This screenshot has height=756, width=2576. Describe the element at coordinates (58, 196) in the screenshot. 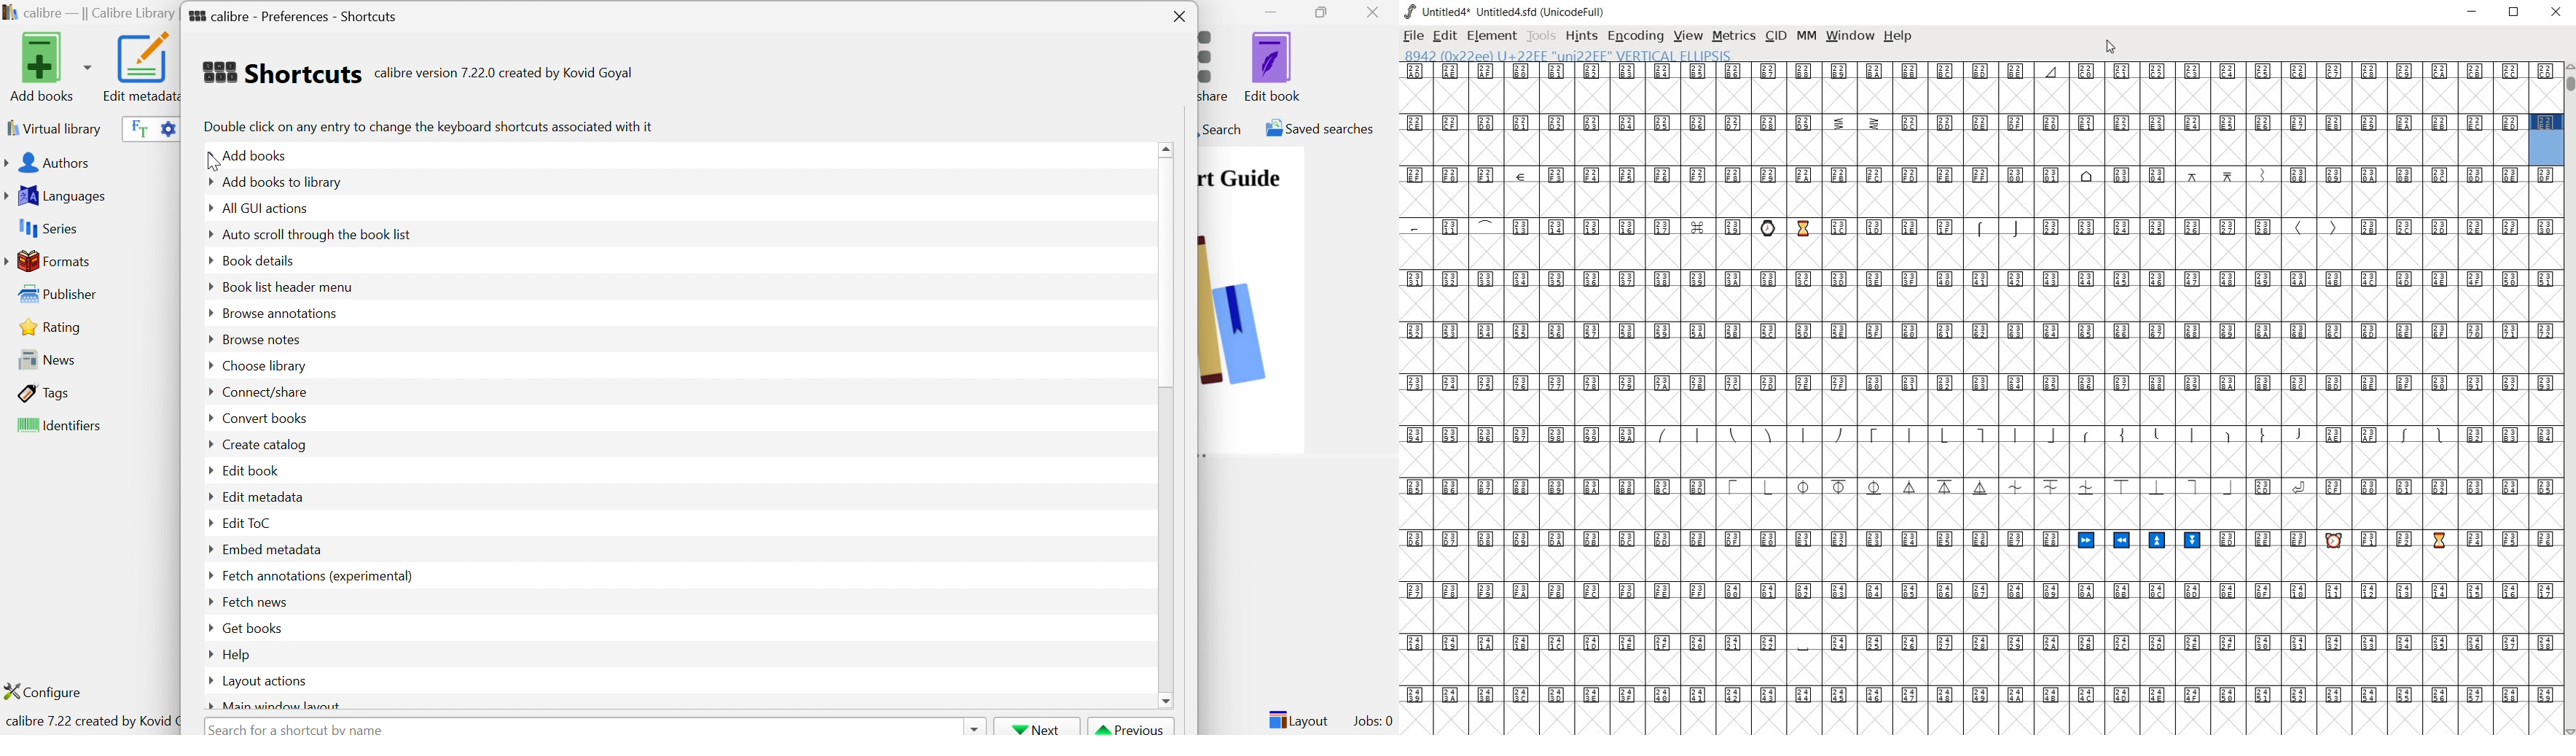

I see `Languages` at that location.